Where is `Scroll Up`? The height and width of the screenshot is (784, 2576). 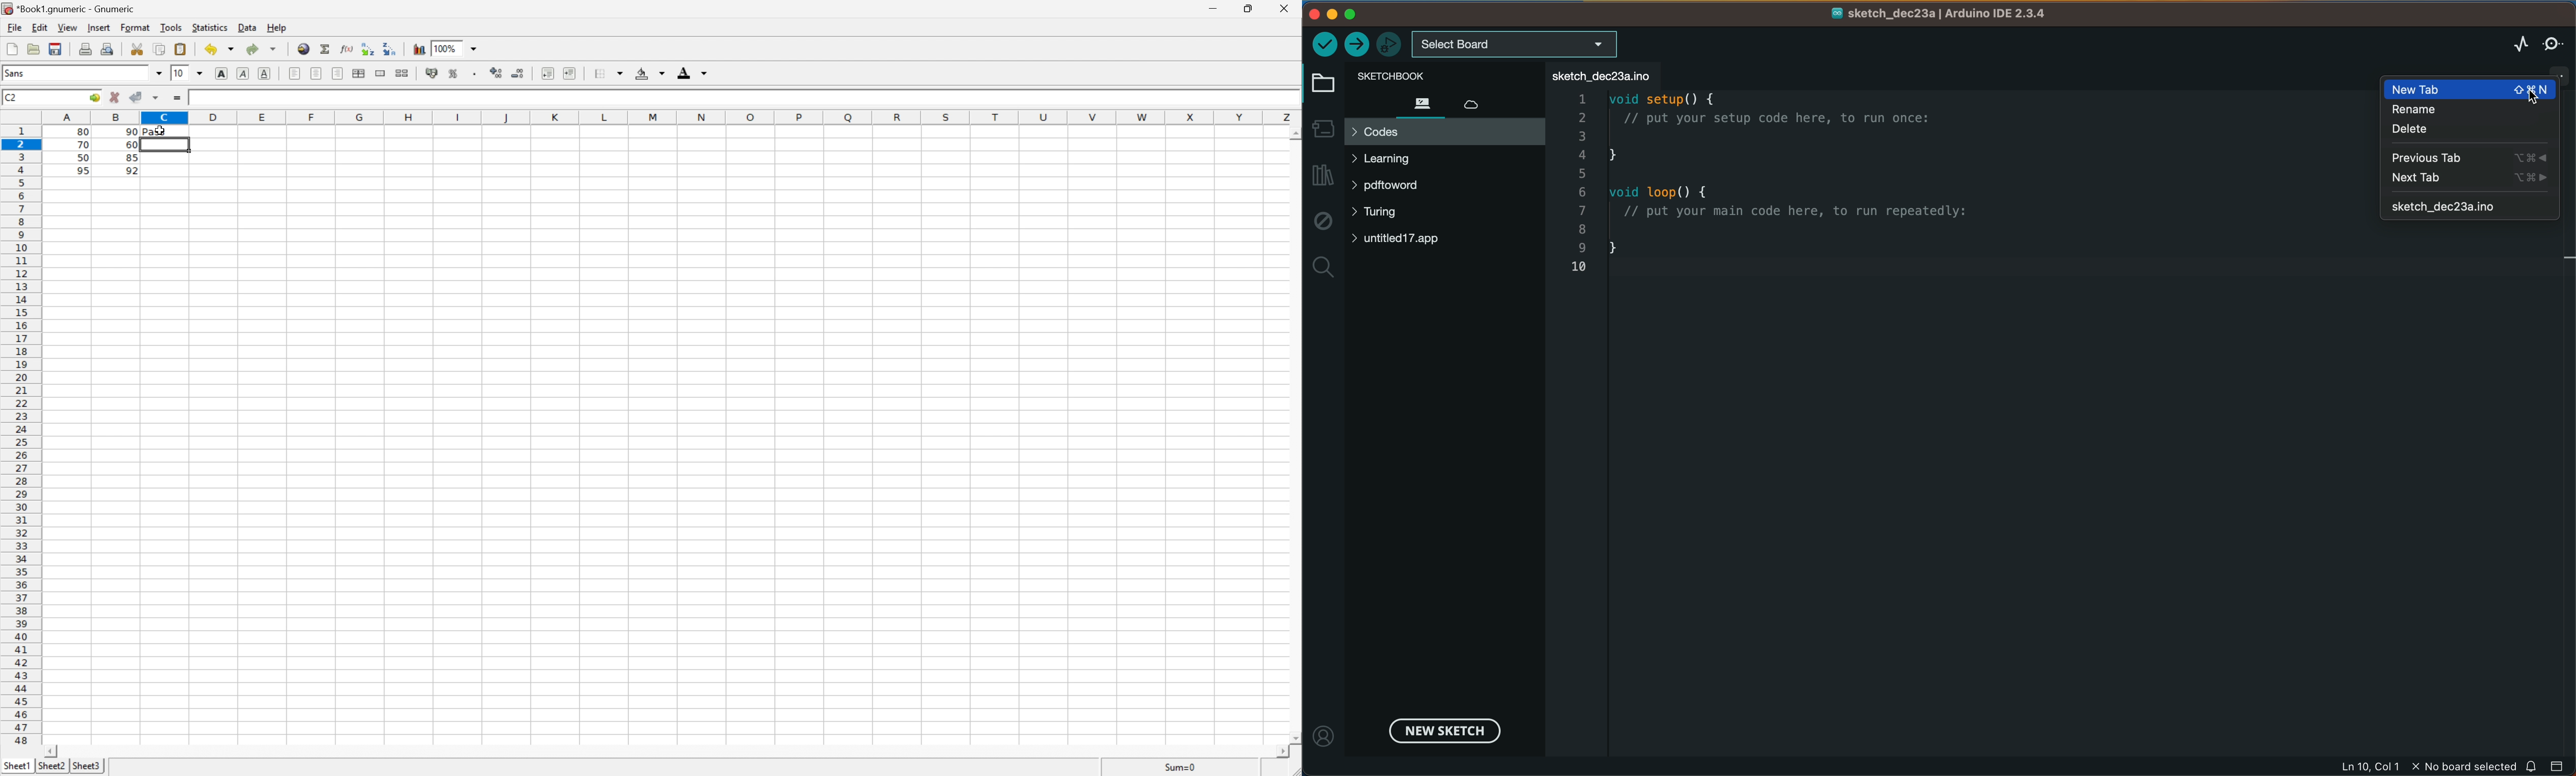
Scroll Up is located at coordinates (1294, 134).